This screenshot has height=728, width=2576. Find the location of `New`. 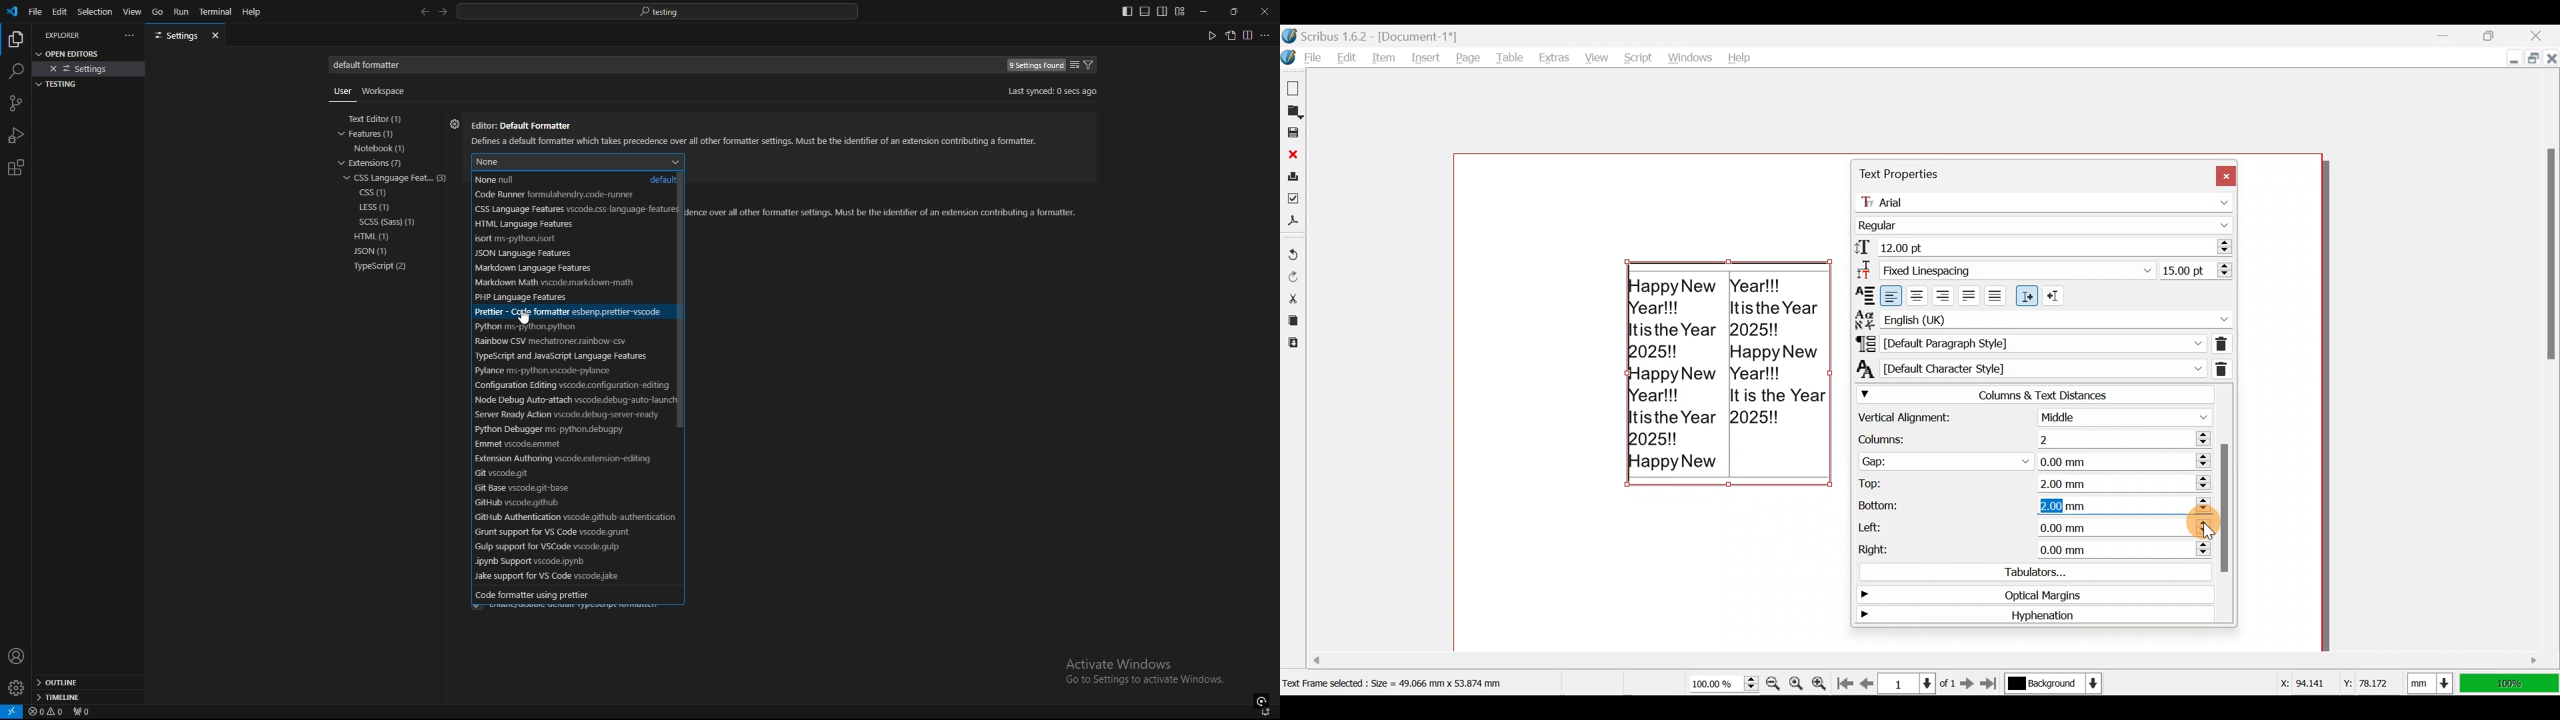

New is located at coordinates (1295, 87).